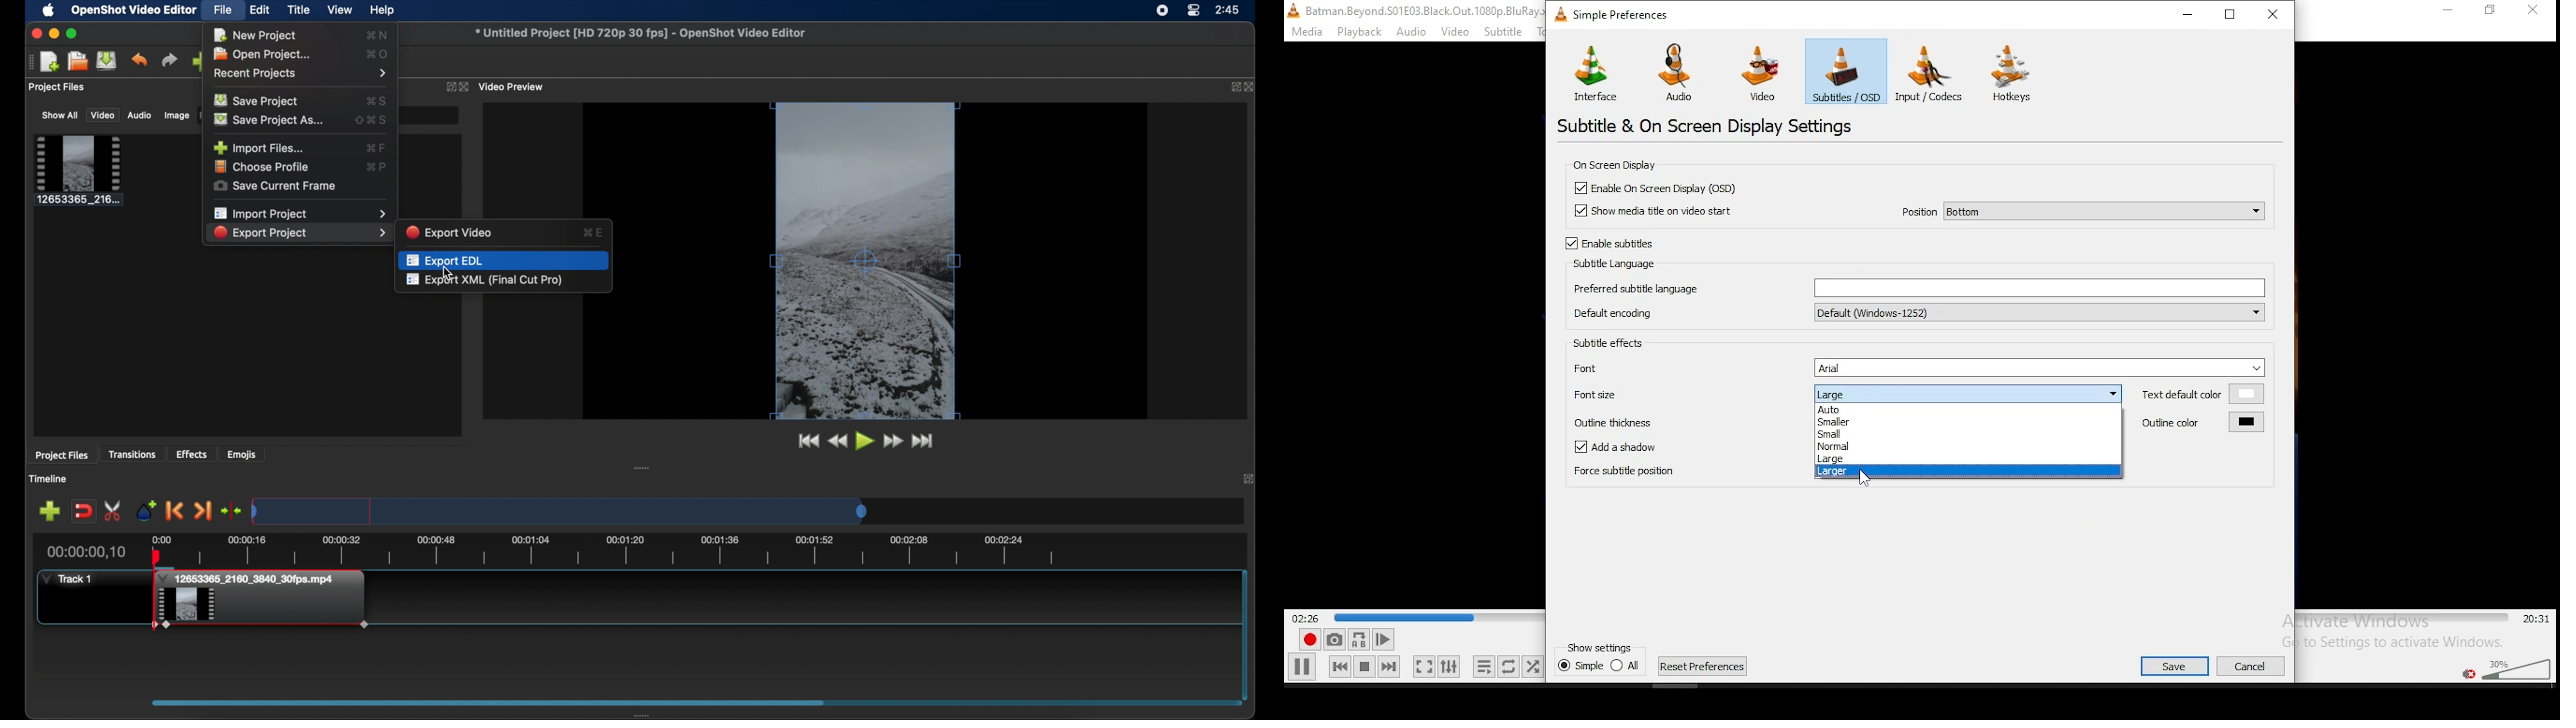 The width and height of the screenshot is (2576, 728). What do you see at coordinates (1616, 264) in the screenshot?
I see `subtitle language` at bounding box center [1616, 264].